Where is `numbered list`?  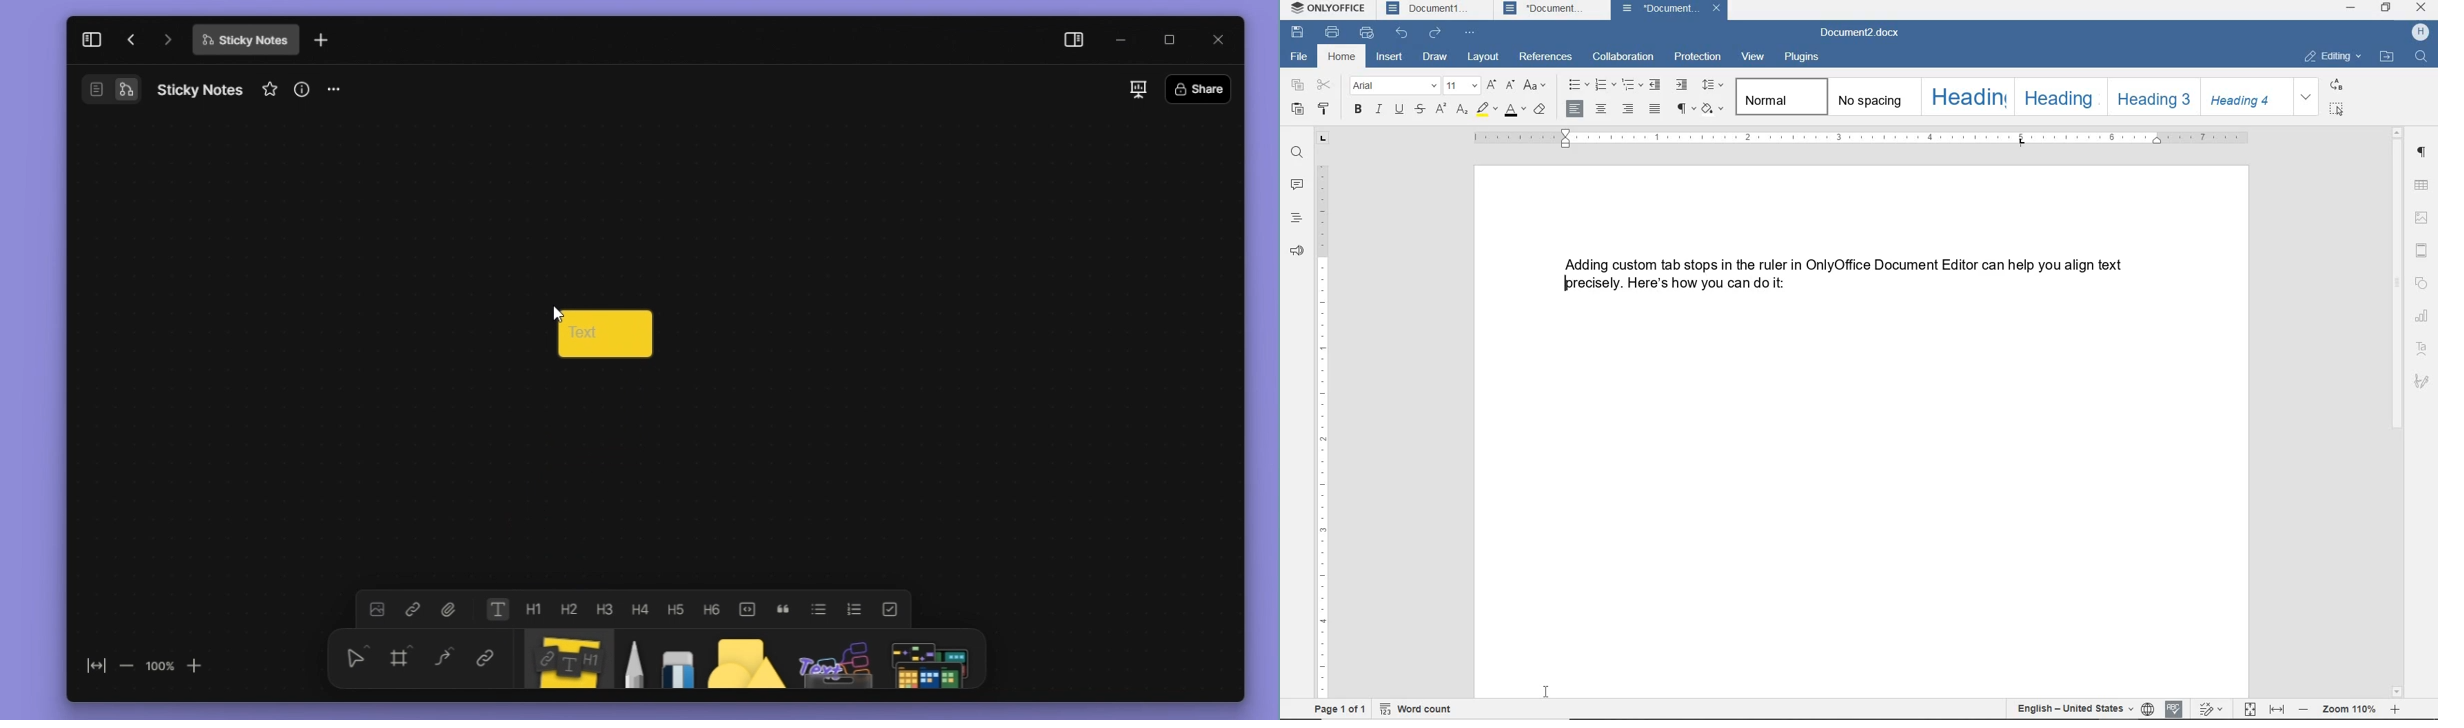
numbered list is located at coordinates (855, 609).